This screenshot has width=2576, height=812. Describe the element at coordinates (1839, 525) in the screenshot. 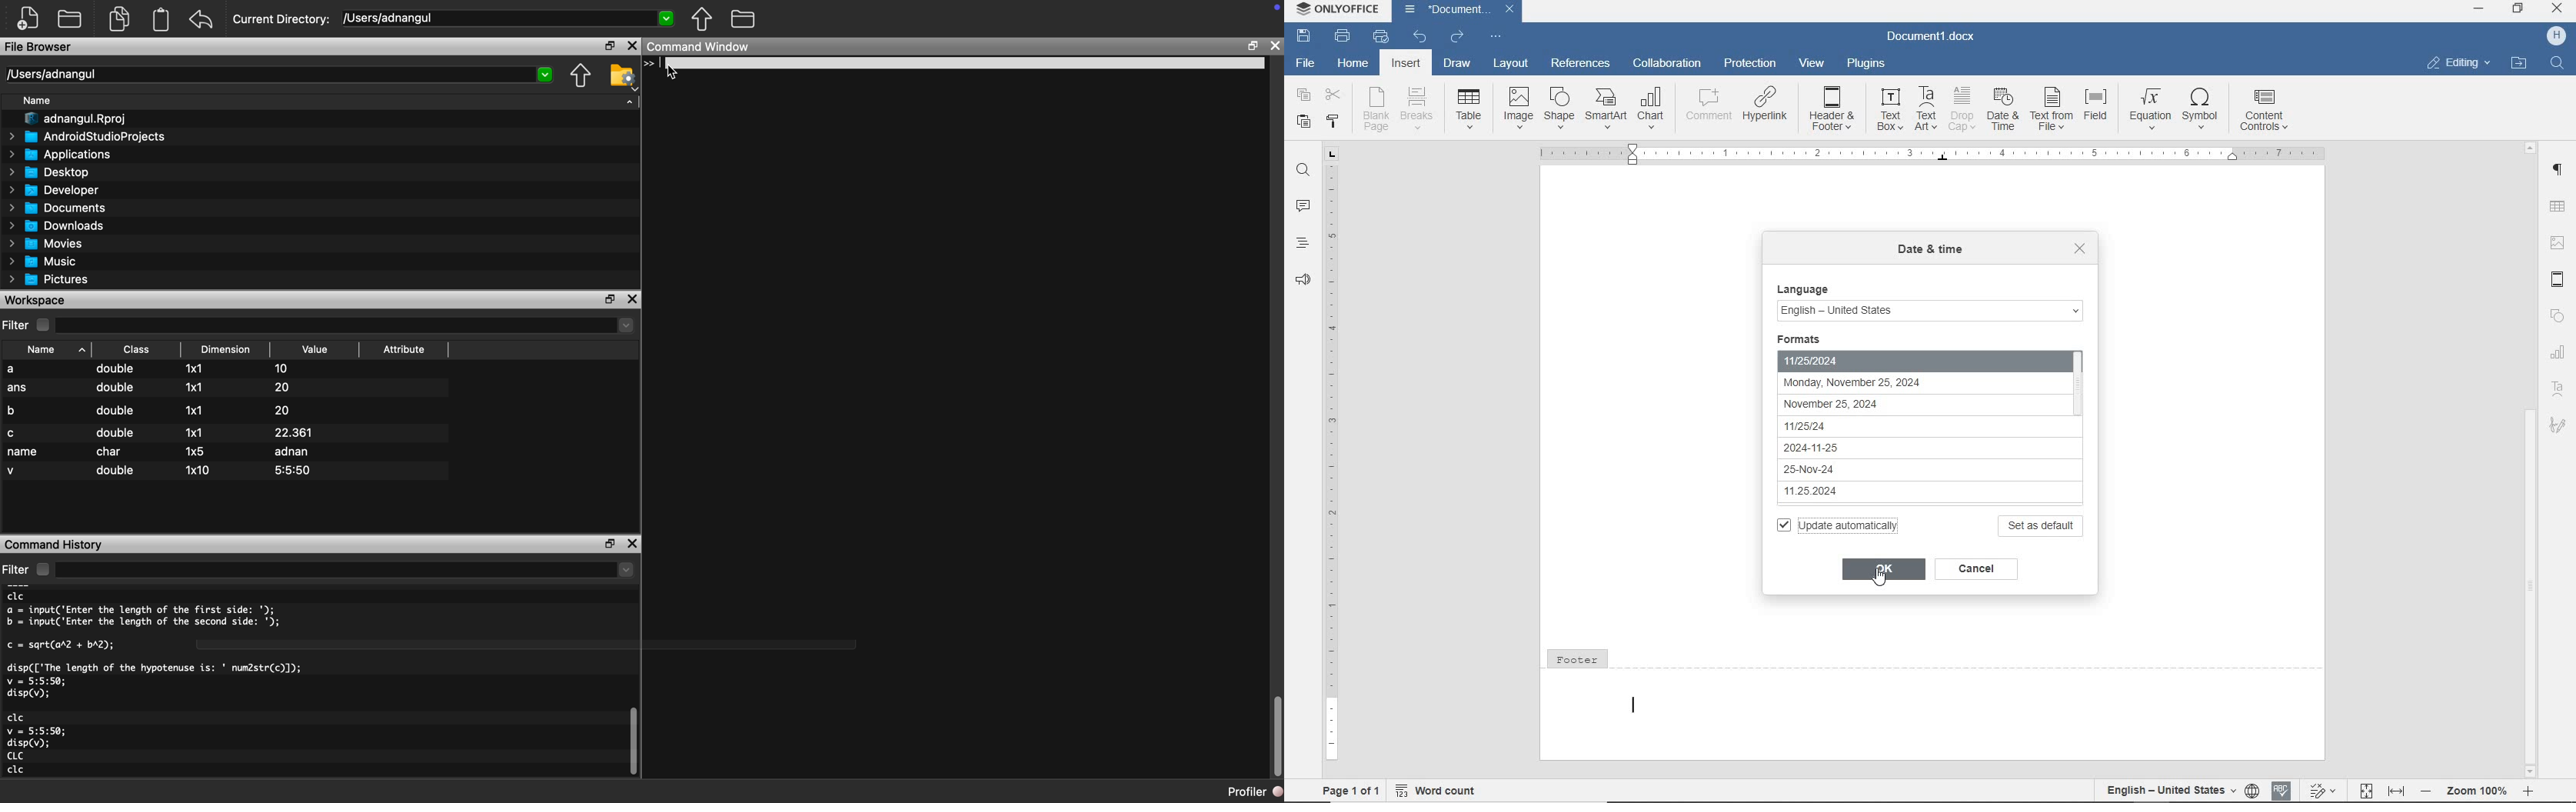

I see `update automatically` at that location.